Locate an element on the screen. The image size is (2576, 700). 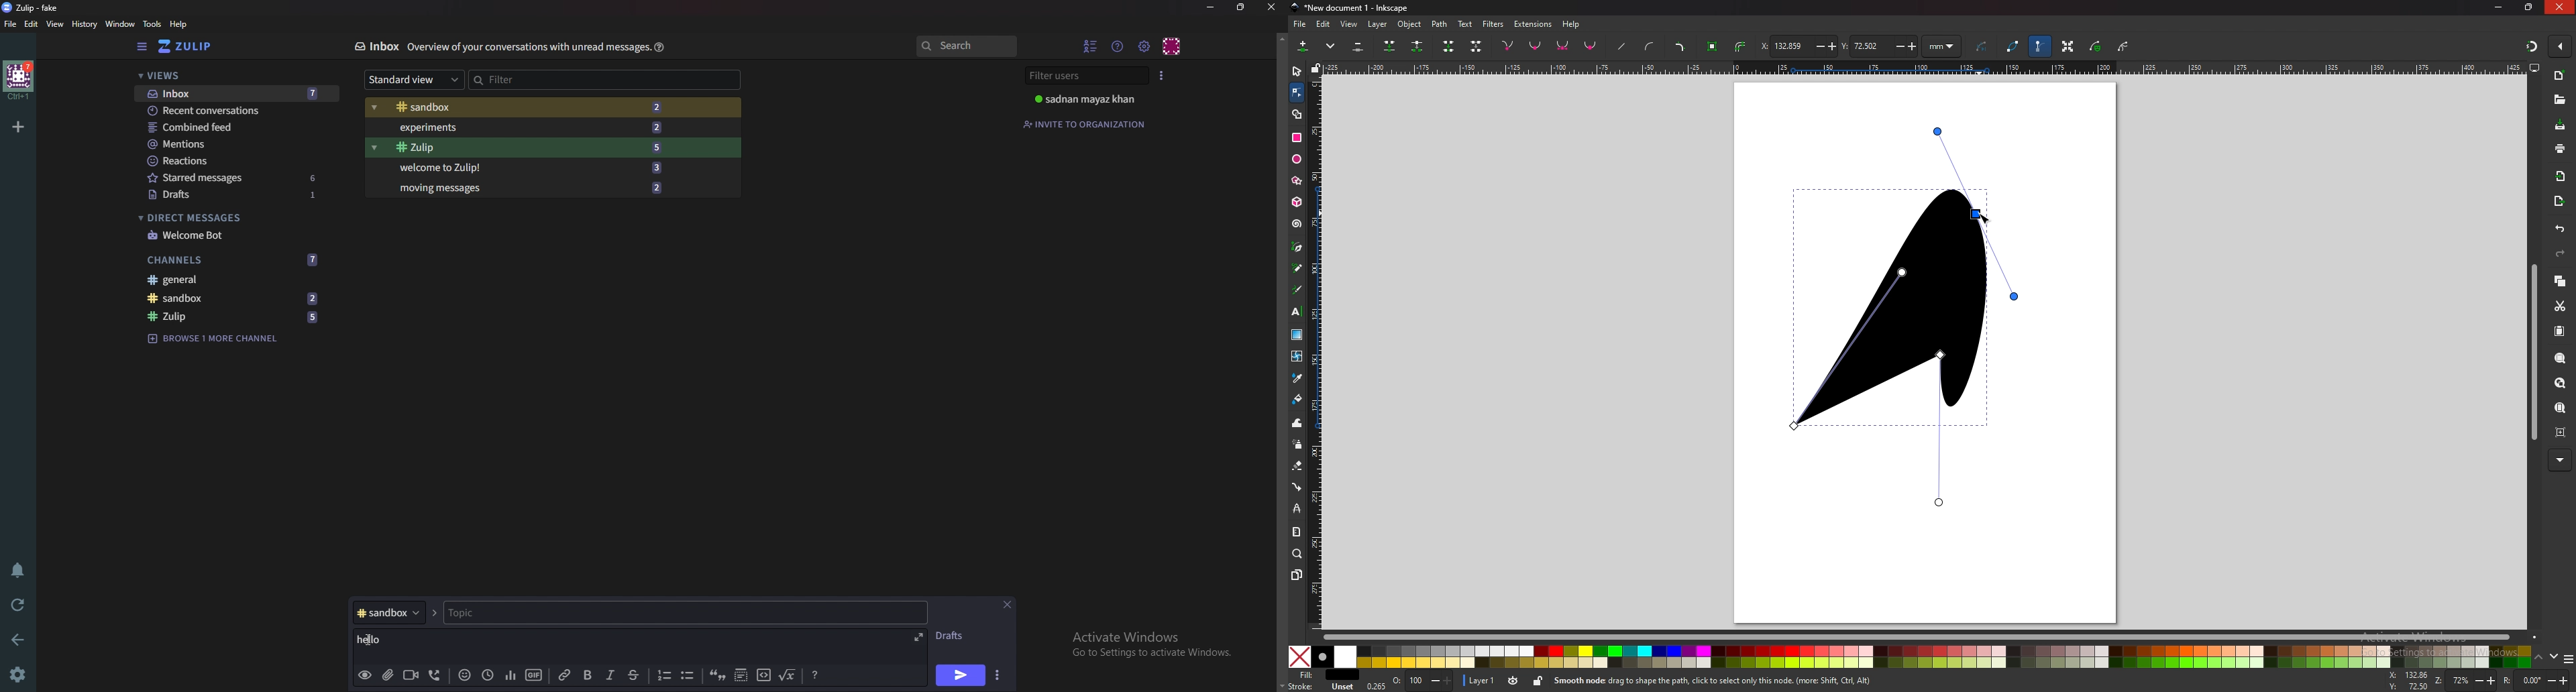
selector is located at coordinates (1297, 70).